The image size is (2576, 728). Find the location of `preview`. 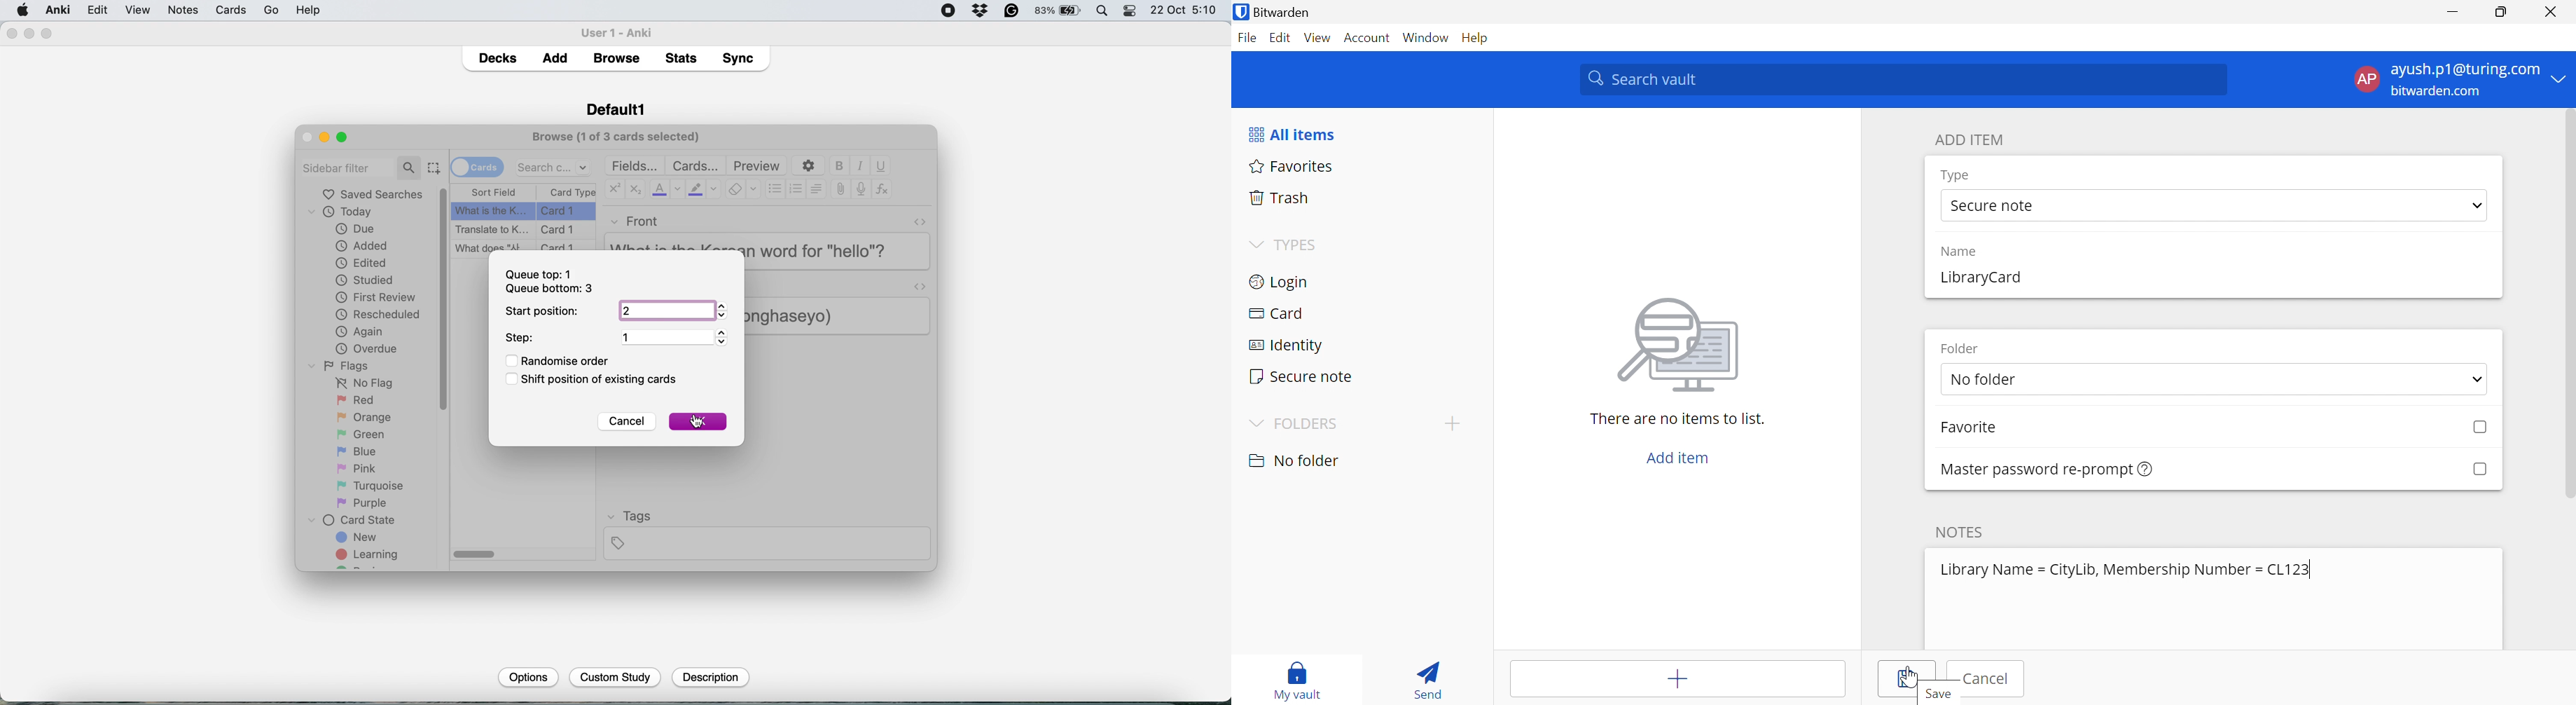

preview is located at coordinates (757, 166).